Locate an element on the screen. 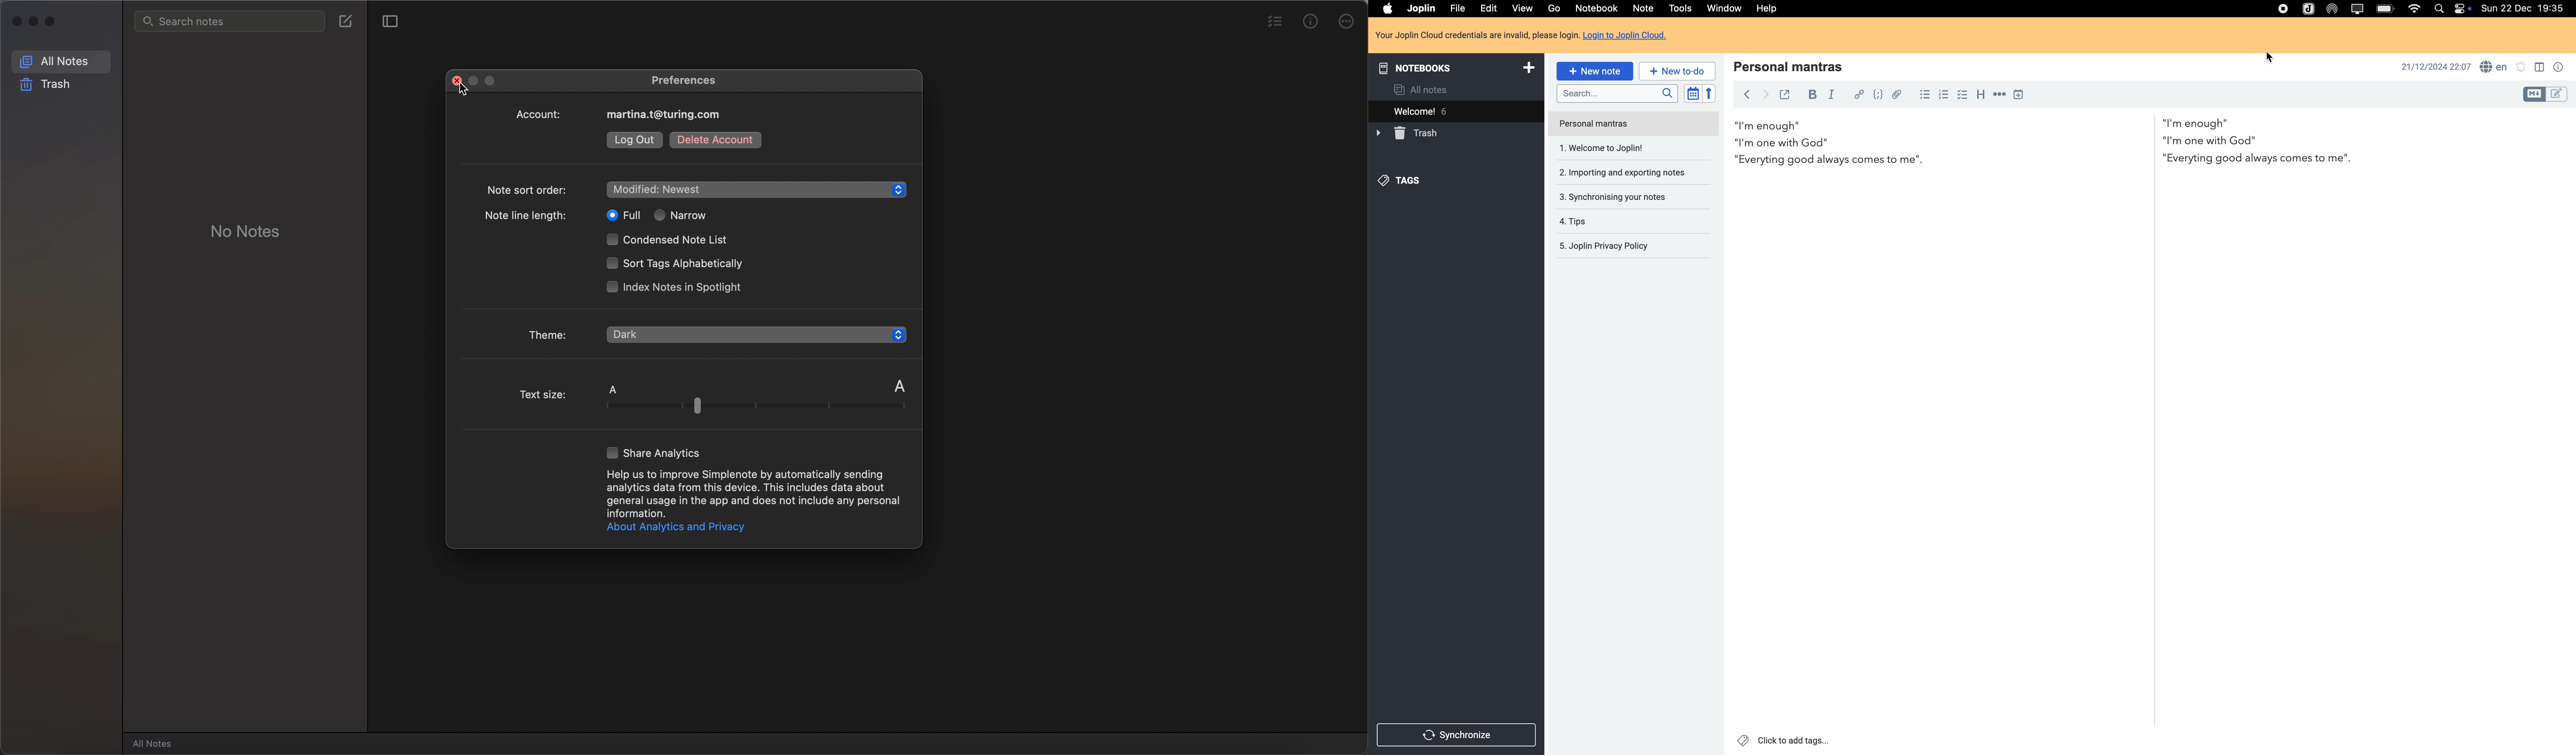 The width and height of the screenshot is (2576, 756). share analytics is located at coordinates (655, 452).